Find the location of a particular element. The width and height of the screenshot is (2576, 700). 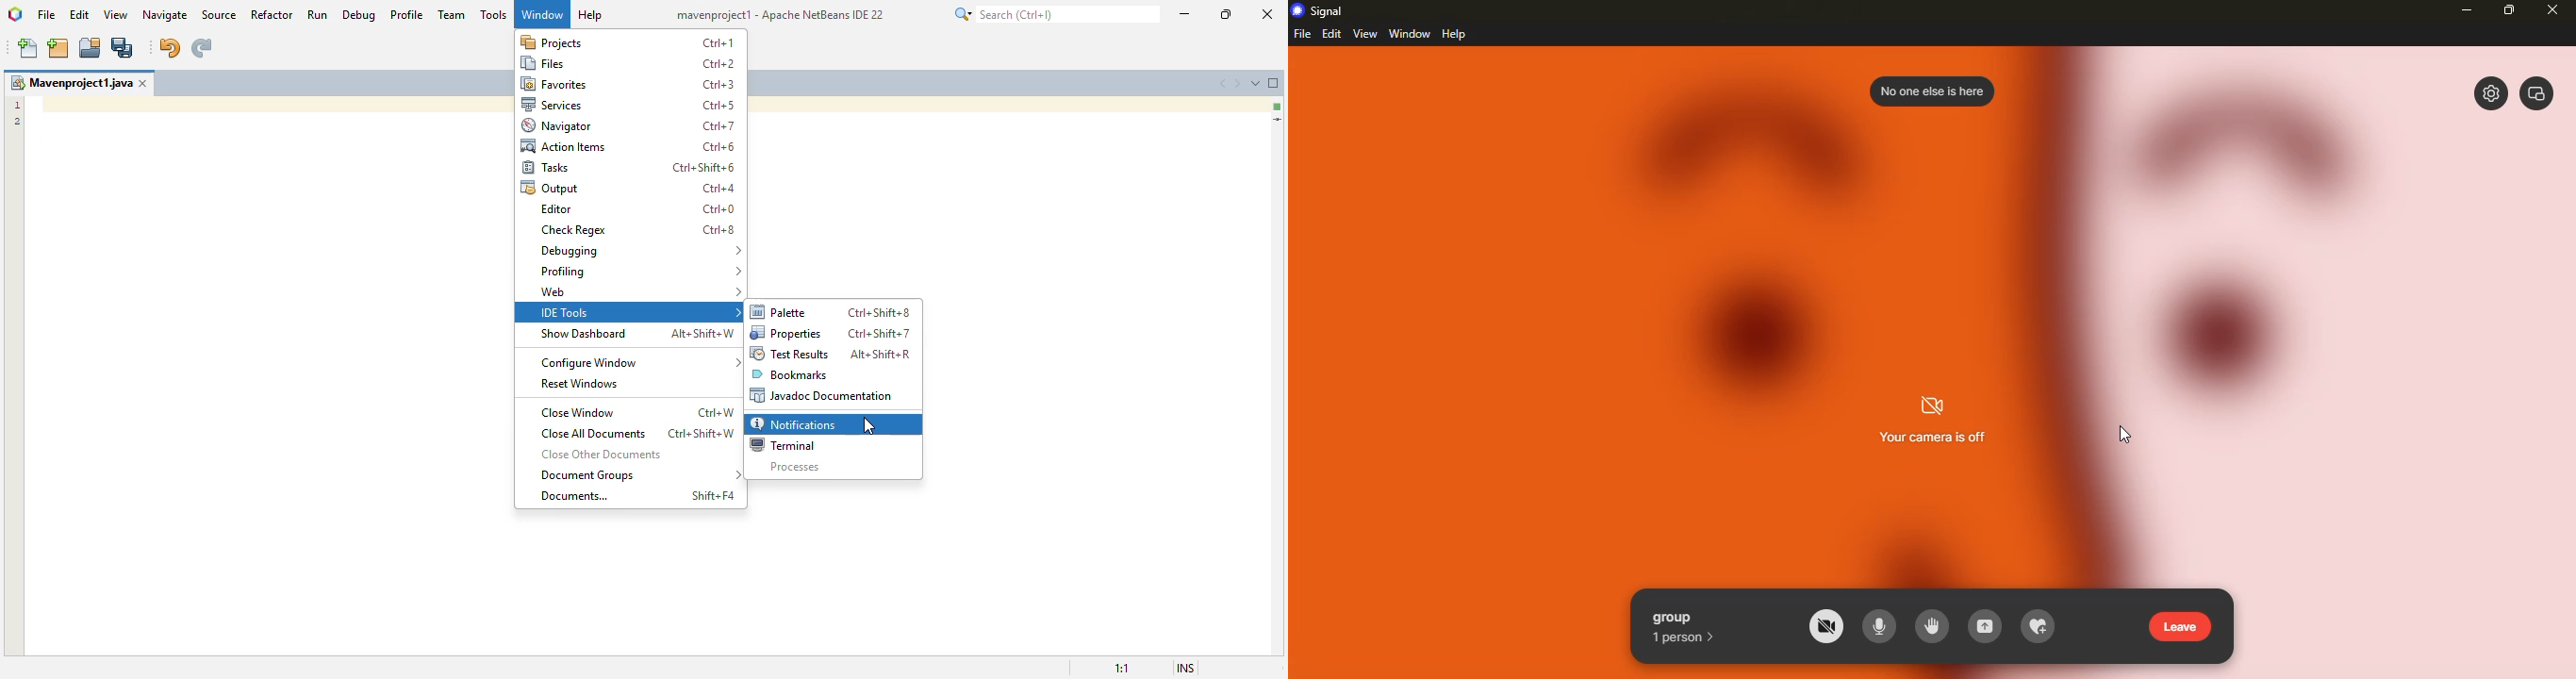

shortcut for test results is located at coordinates (883, 354).